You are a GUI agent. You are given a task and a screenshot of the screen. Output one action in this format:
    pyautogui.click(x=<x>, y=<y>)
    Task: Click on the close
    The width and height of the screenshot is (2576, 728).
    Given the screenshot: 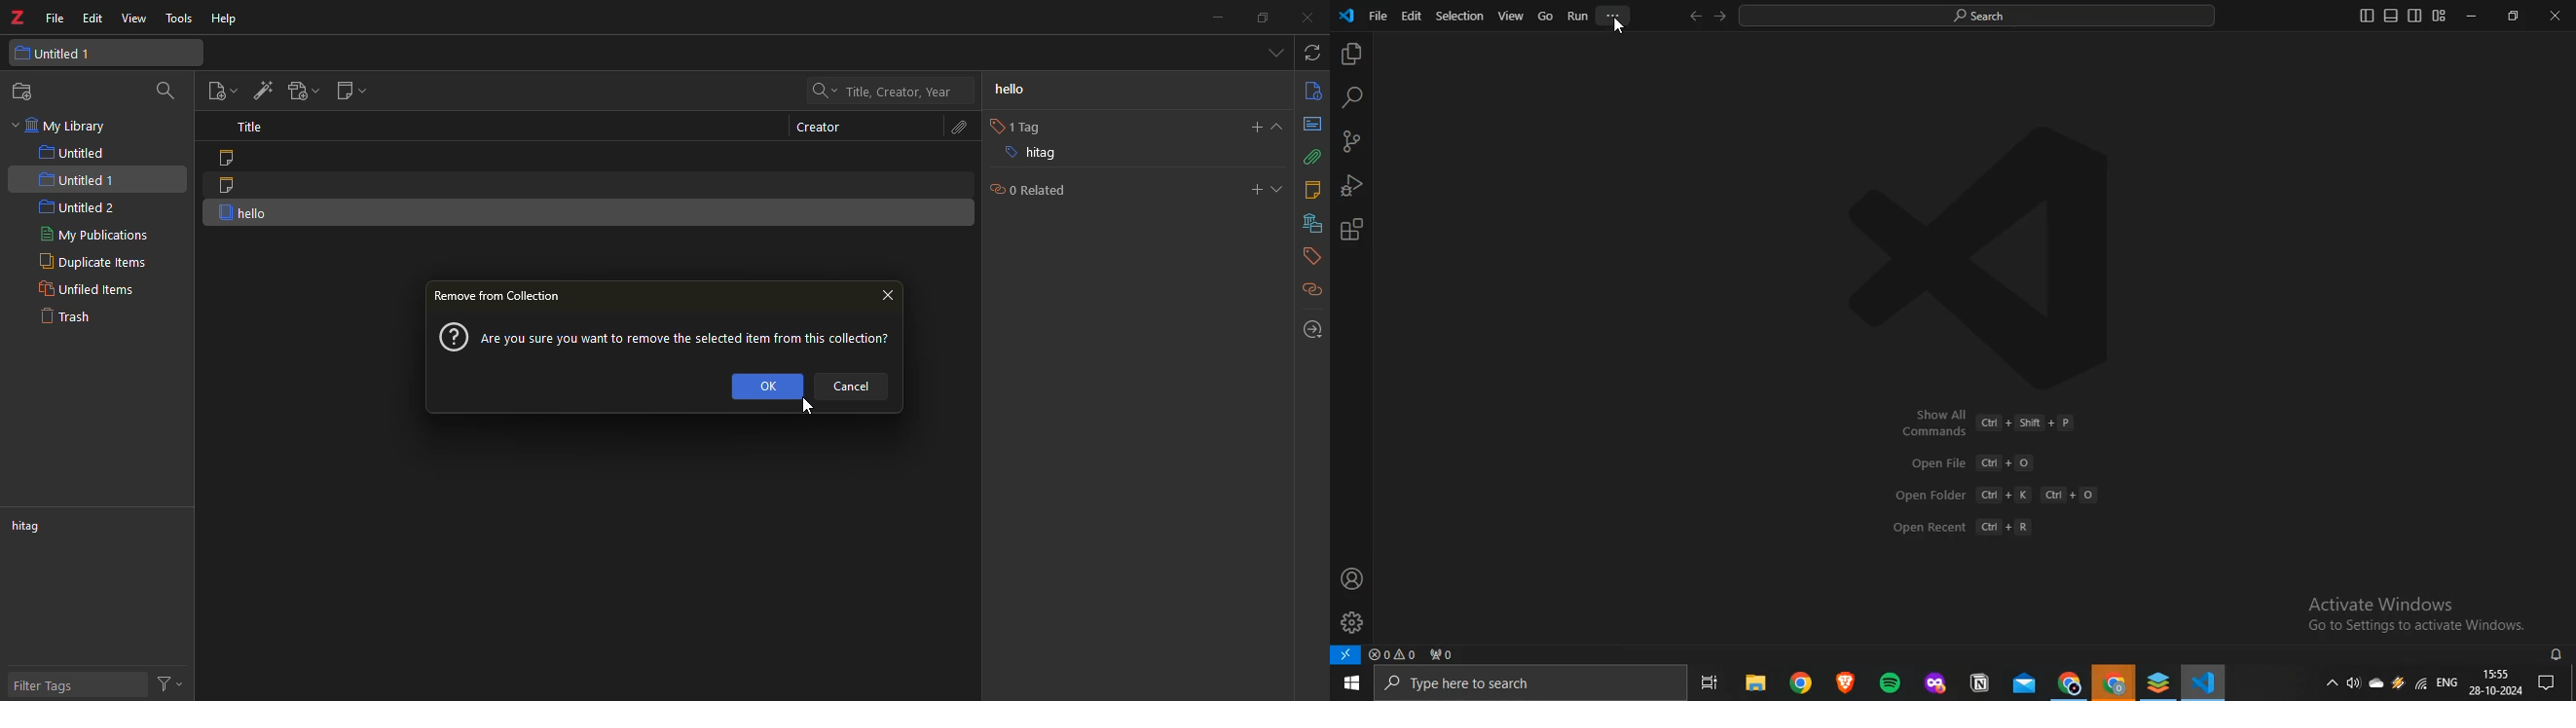 What is the action you would take?
    pyautogui.click(x=888, y=291)
    